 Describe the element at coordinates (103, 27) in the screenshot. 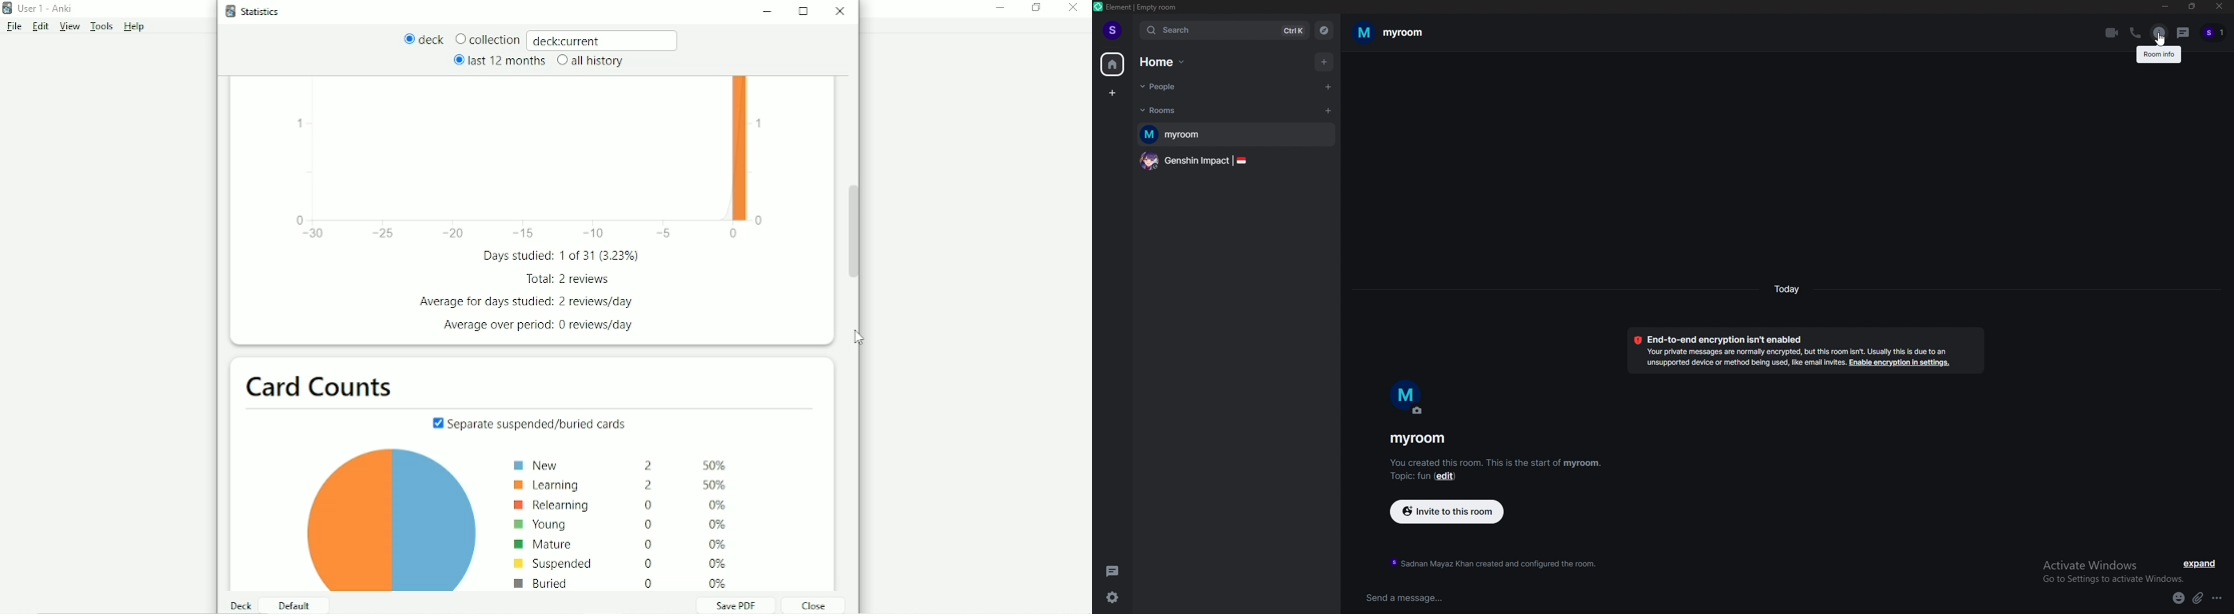

I see `Tools` at that location.